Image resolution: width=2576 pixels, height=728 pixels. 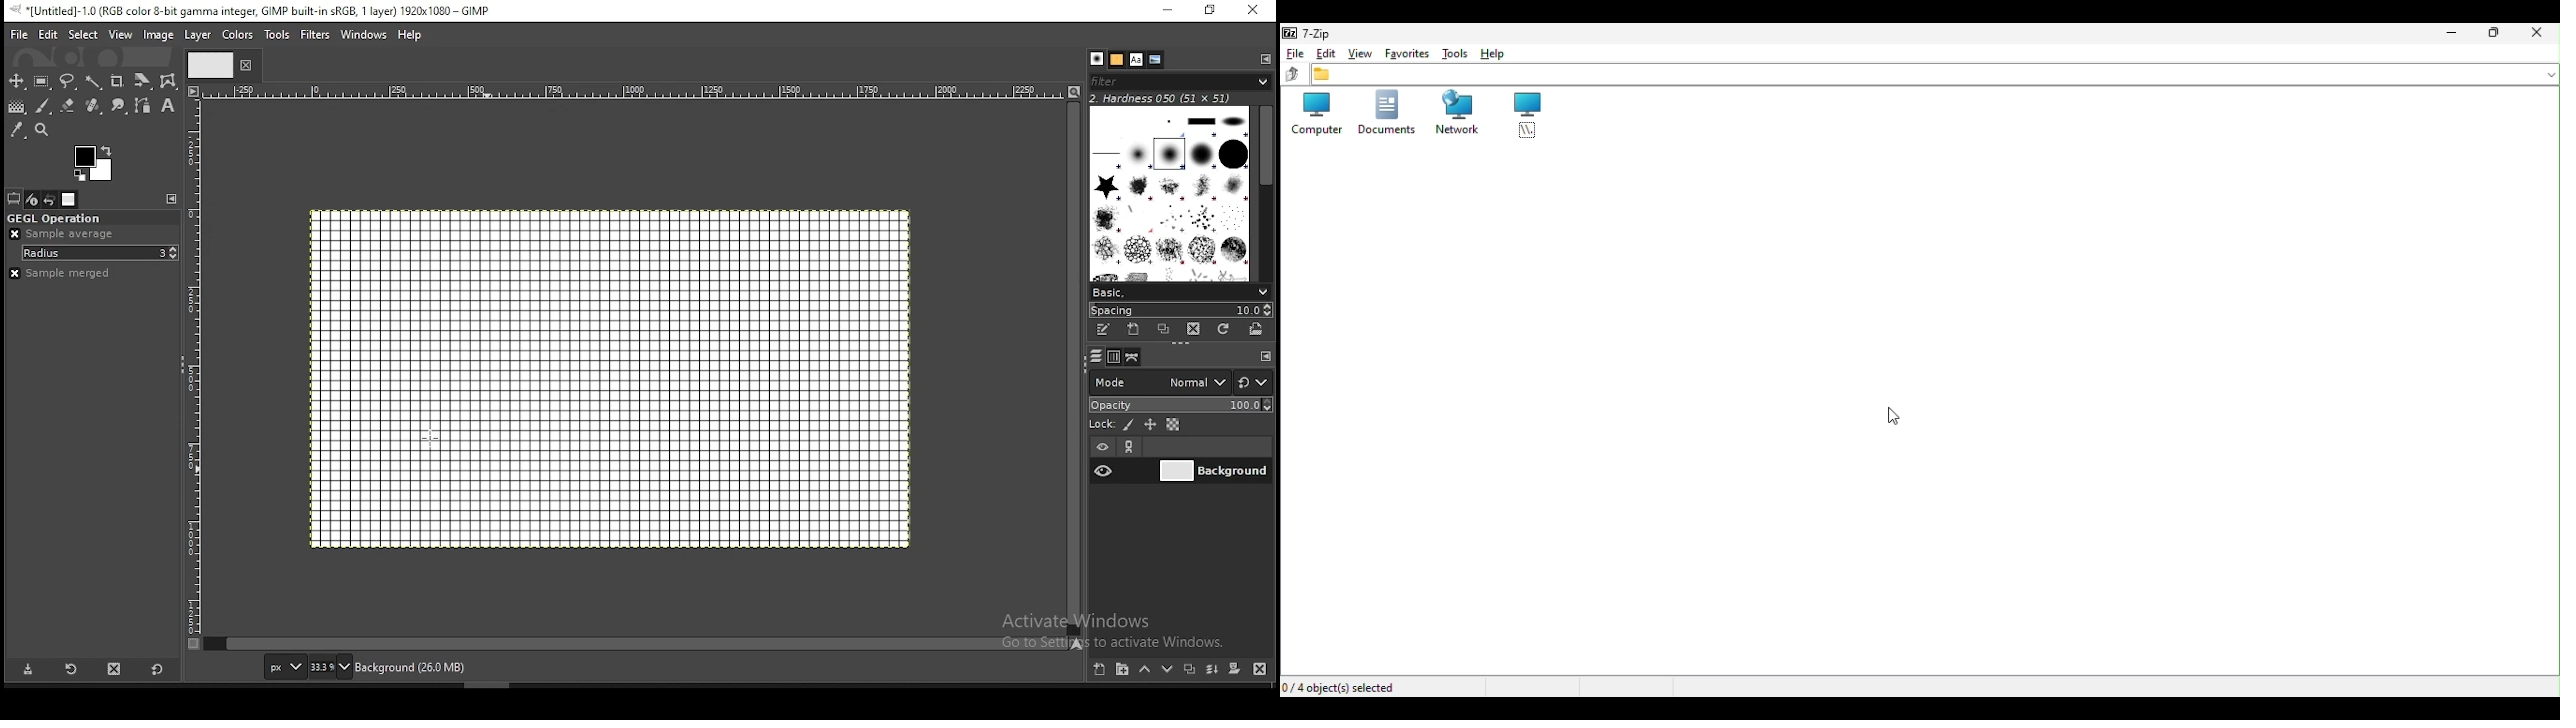 What do you see at coordinates (1136, 59) in the screenshot?
I see `fonts` at bounding box center [1136, 59].